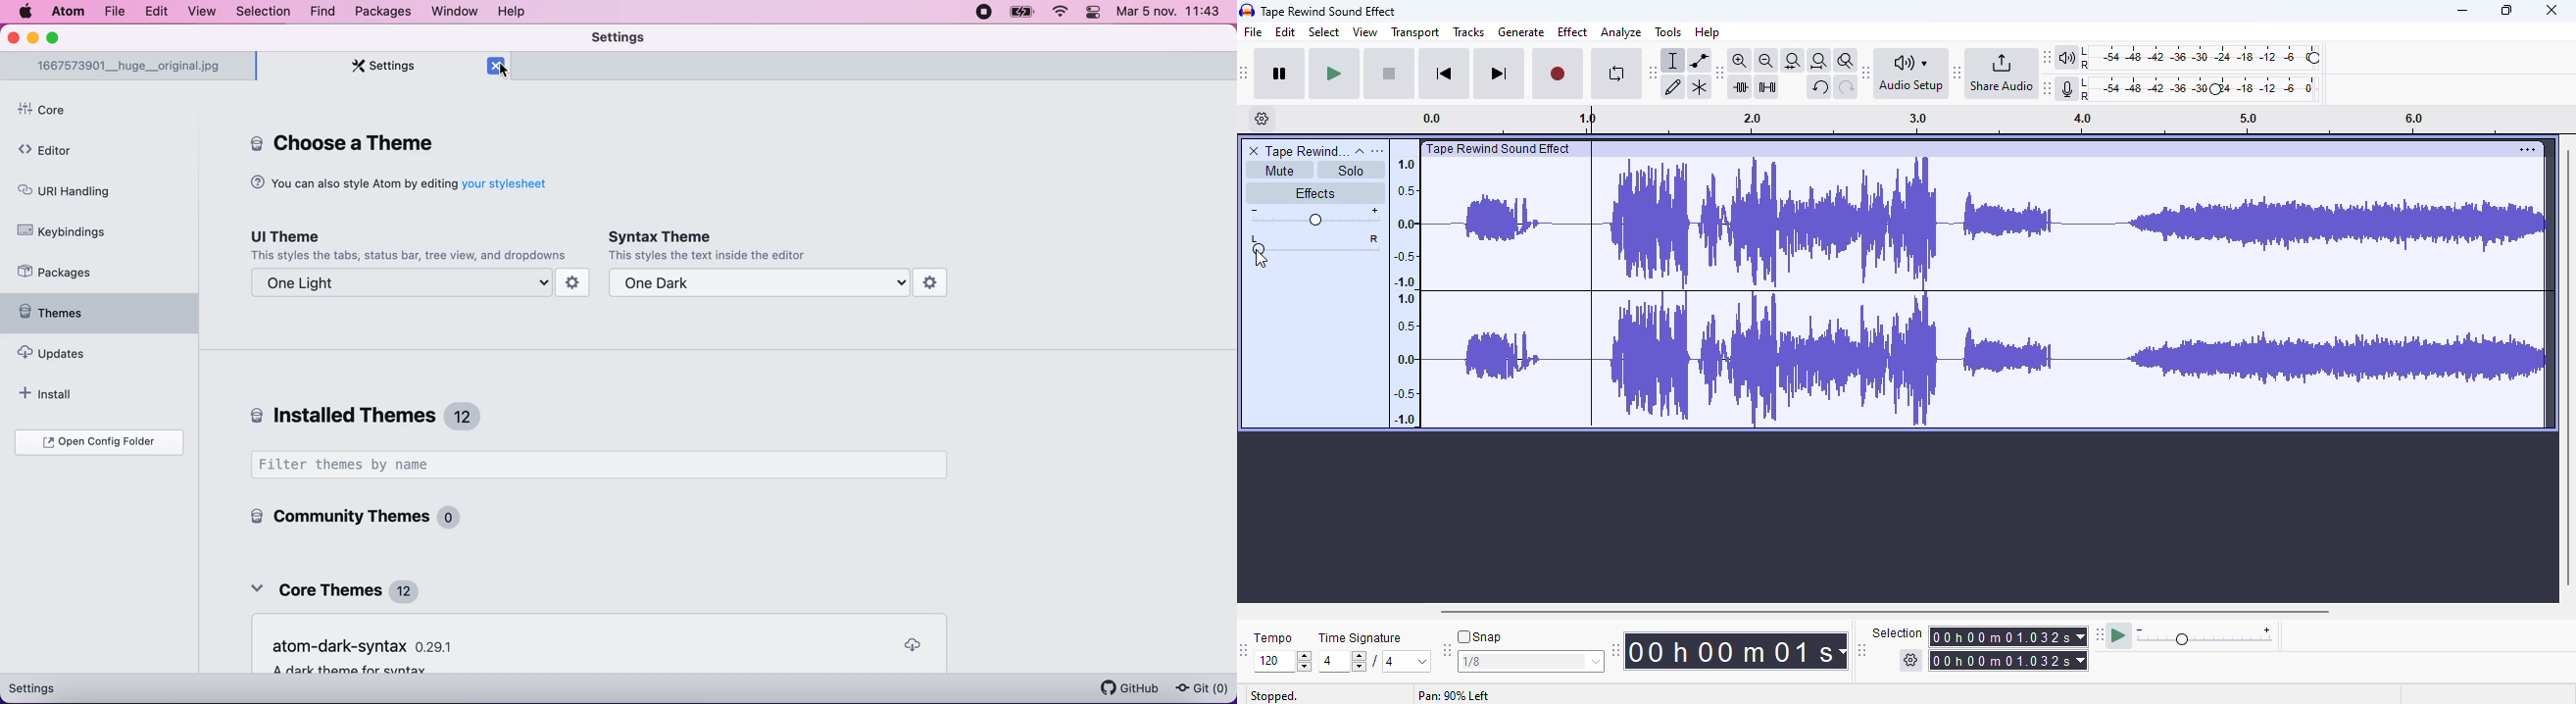  Describe the element at coordinates (1617, 74) in the screenshot. I see `enable looping` at that location.